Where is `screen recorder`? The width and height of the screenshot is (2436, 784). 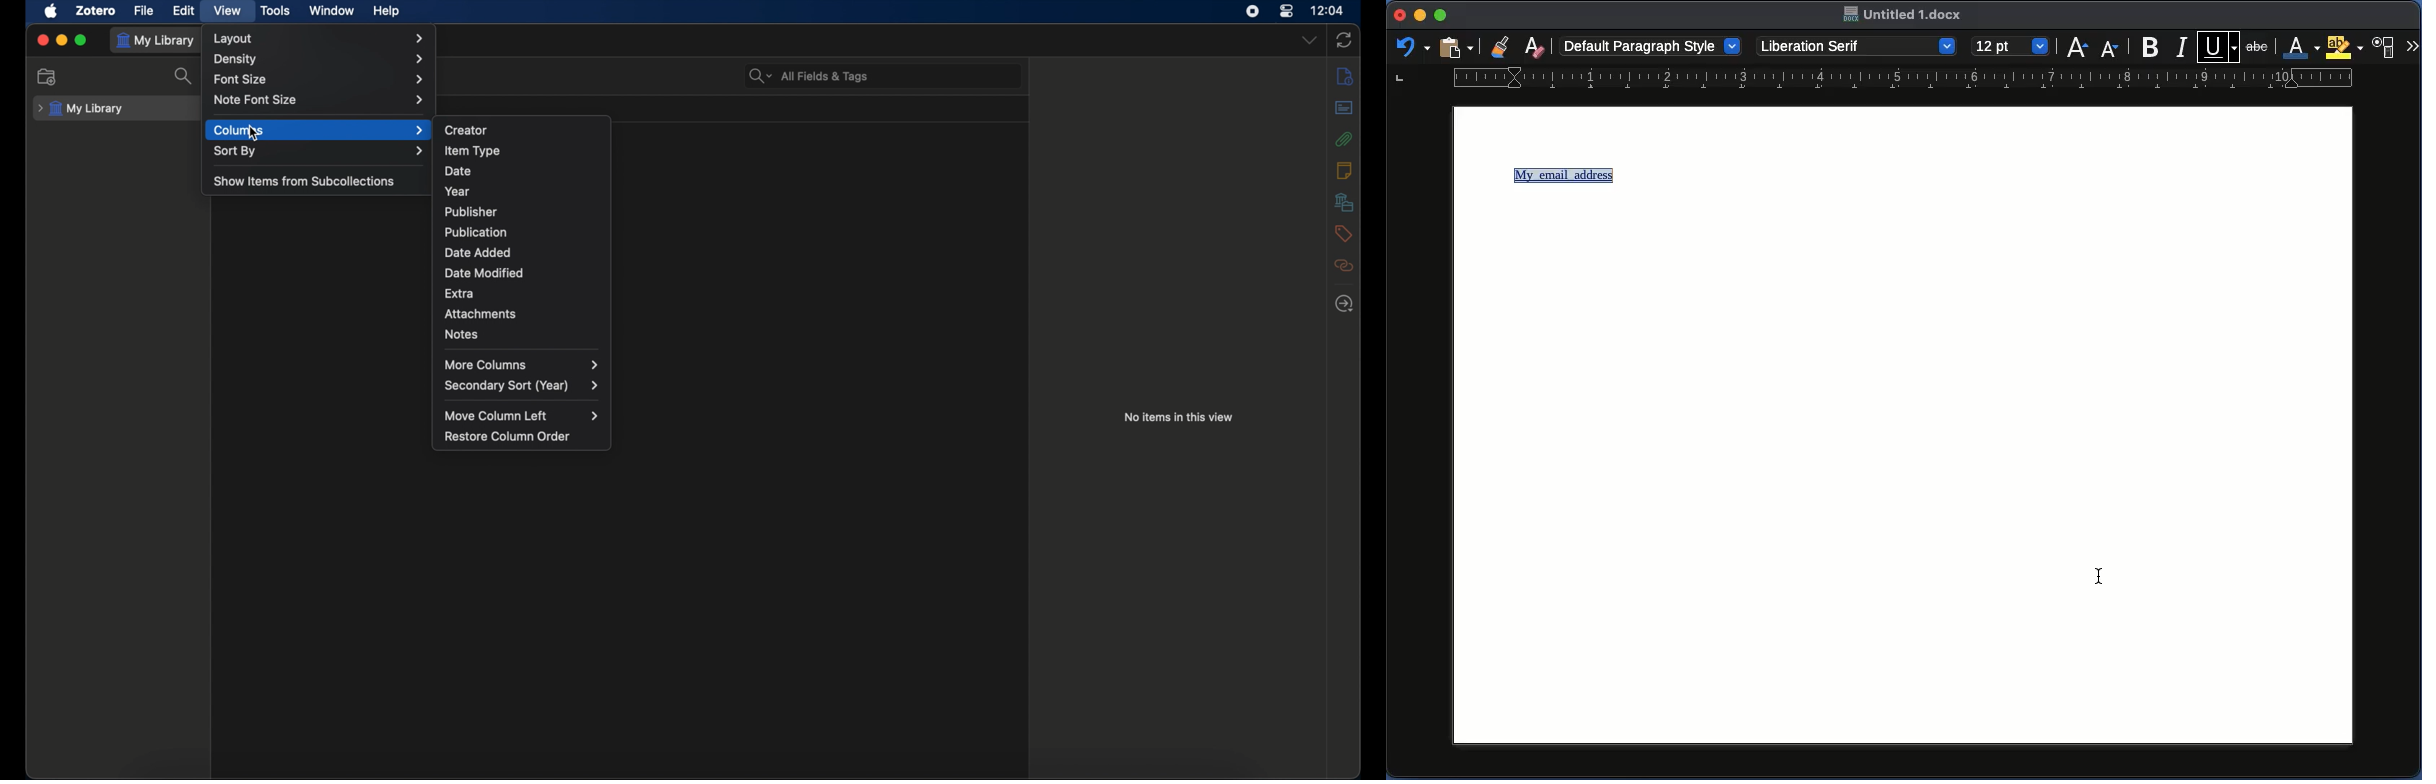 screen recorder is located at coordinates (1253, 12).